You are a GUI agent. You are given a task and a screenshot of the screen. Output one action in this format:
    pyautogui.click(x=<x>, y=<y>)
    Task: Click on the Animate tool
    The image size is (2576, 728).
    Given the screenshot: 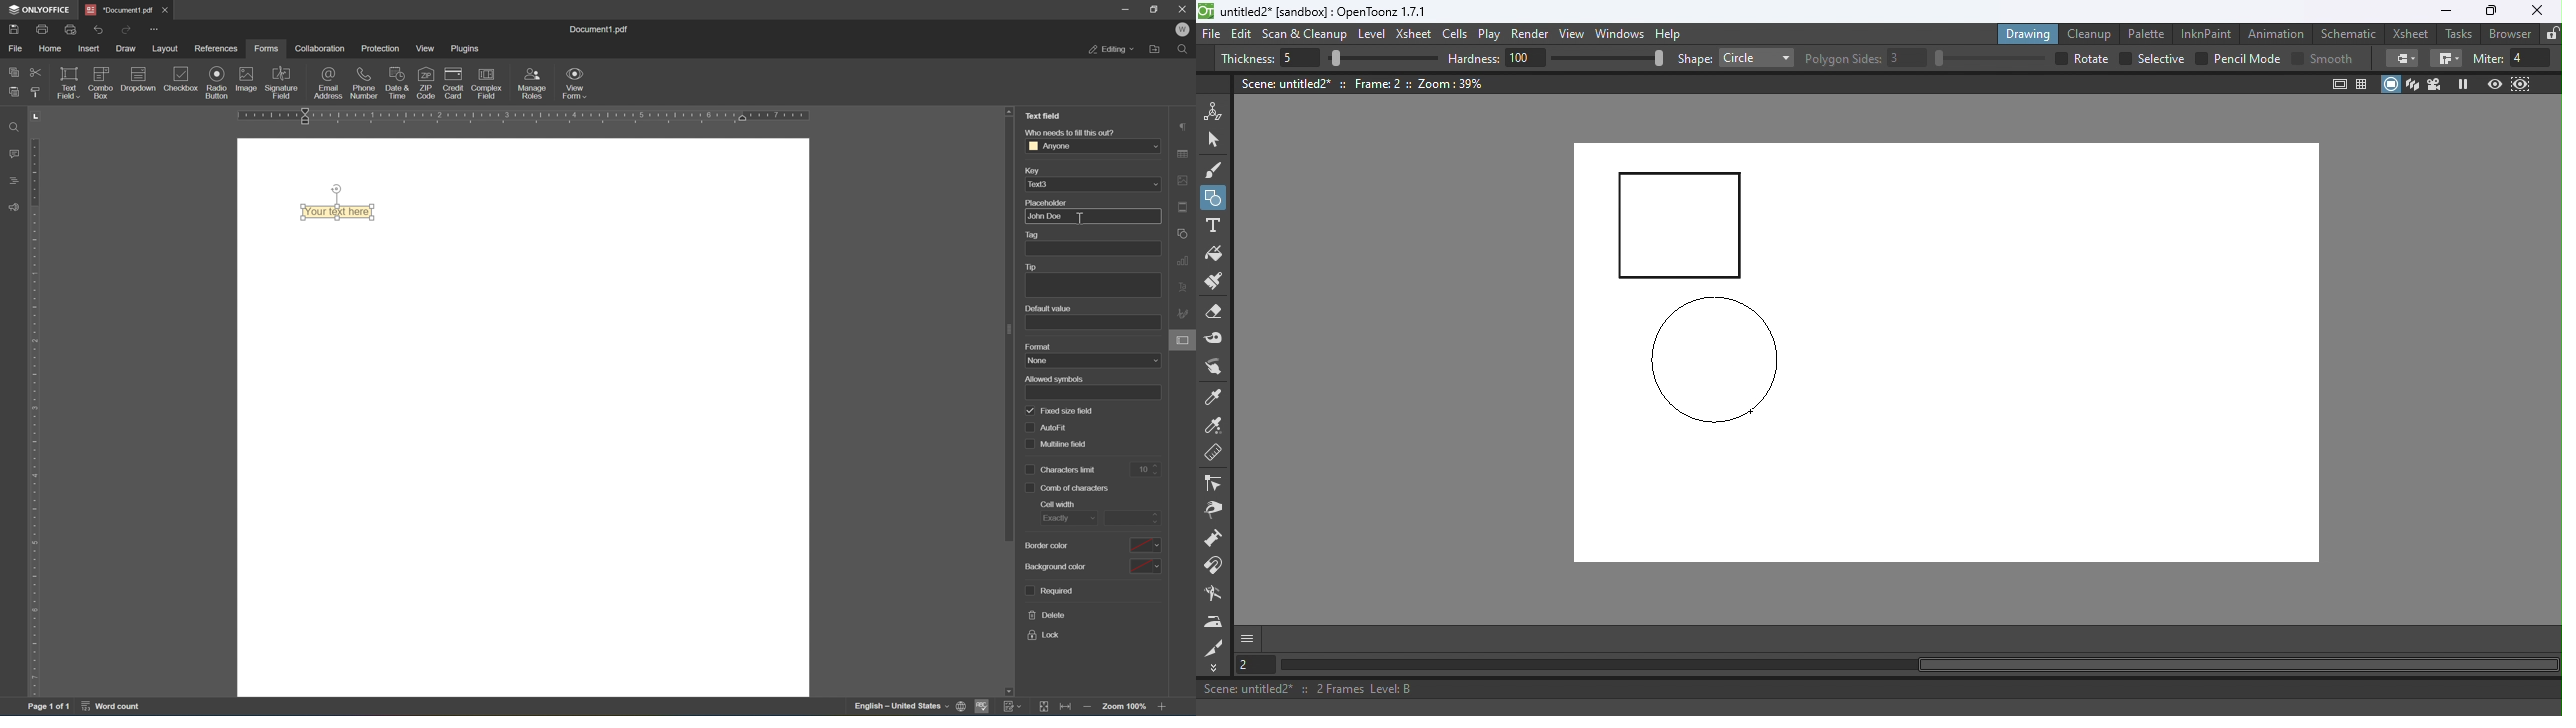 What is the action you would take?
    pyautogui.click(x=1217, y=111)
    